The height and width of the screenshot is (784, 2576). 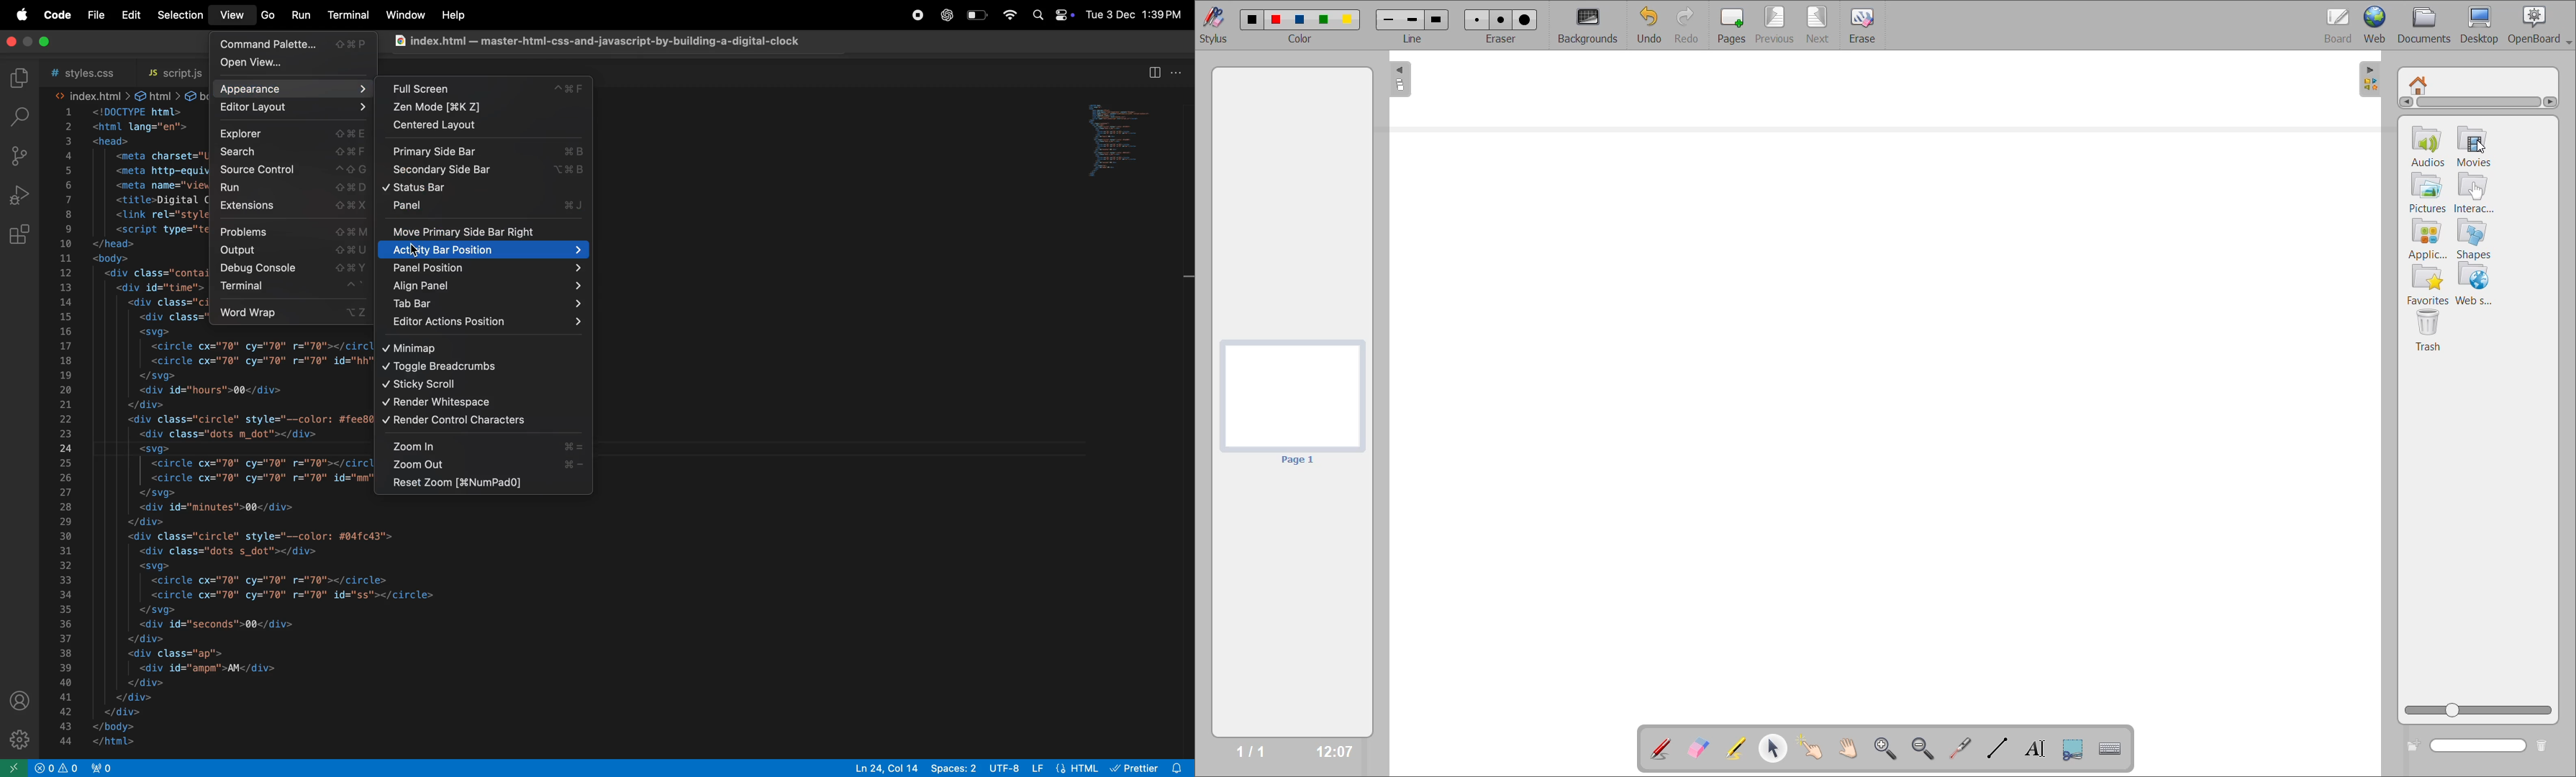 I want to click on draw lines, so click(x=1998, y=750).